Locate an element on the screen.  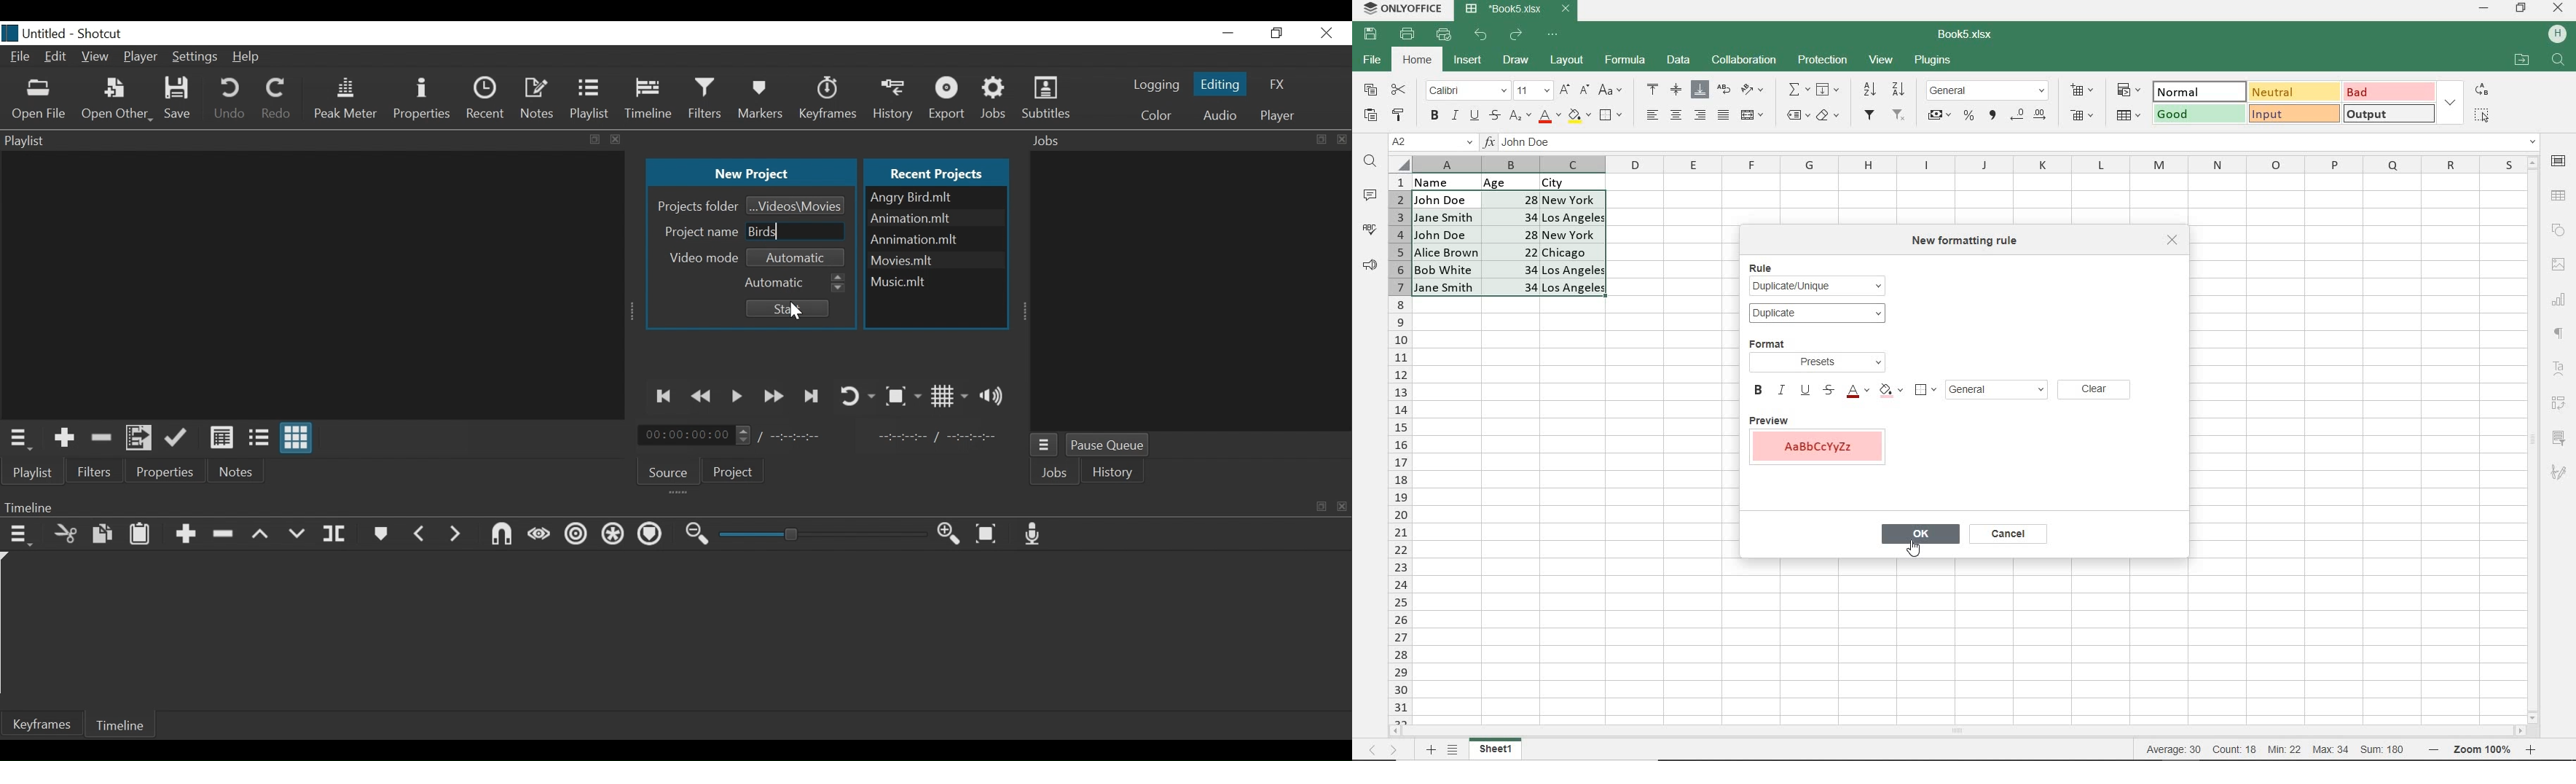
logging is located at coordinates (1156, 87).